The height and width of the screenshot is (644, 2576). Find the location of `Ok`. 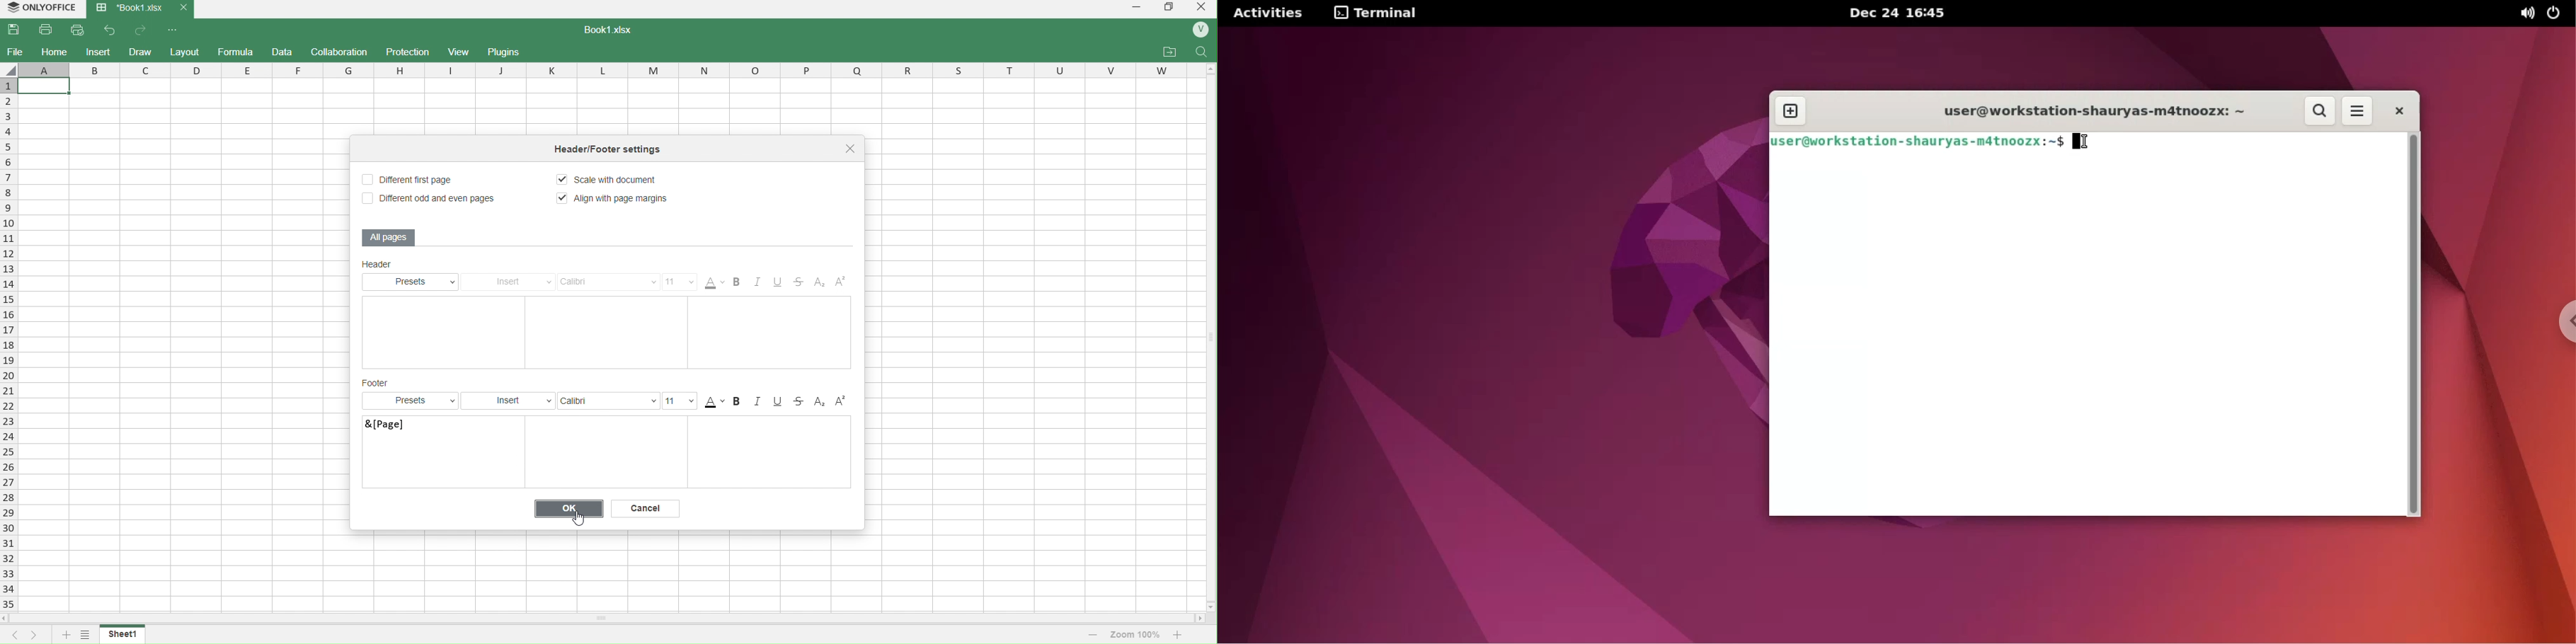

Ok is located at coordinates (570, 508).